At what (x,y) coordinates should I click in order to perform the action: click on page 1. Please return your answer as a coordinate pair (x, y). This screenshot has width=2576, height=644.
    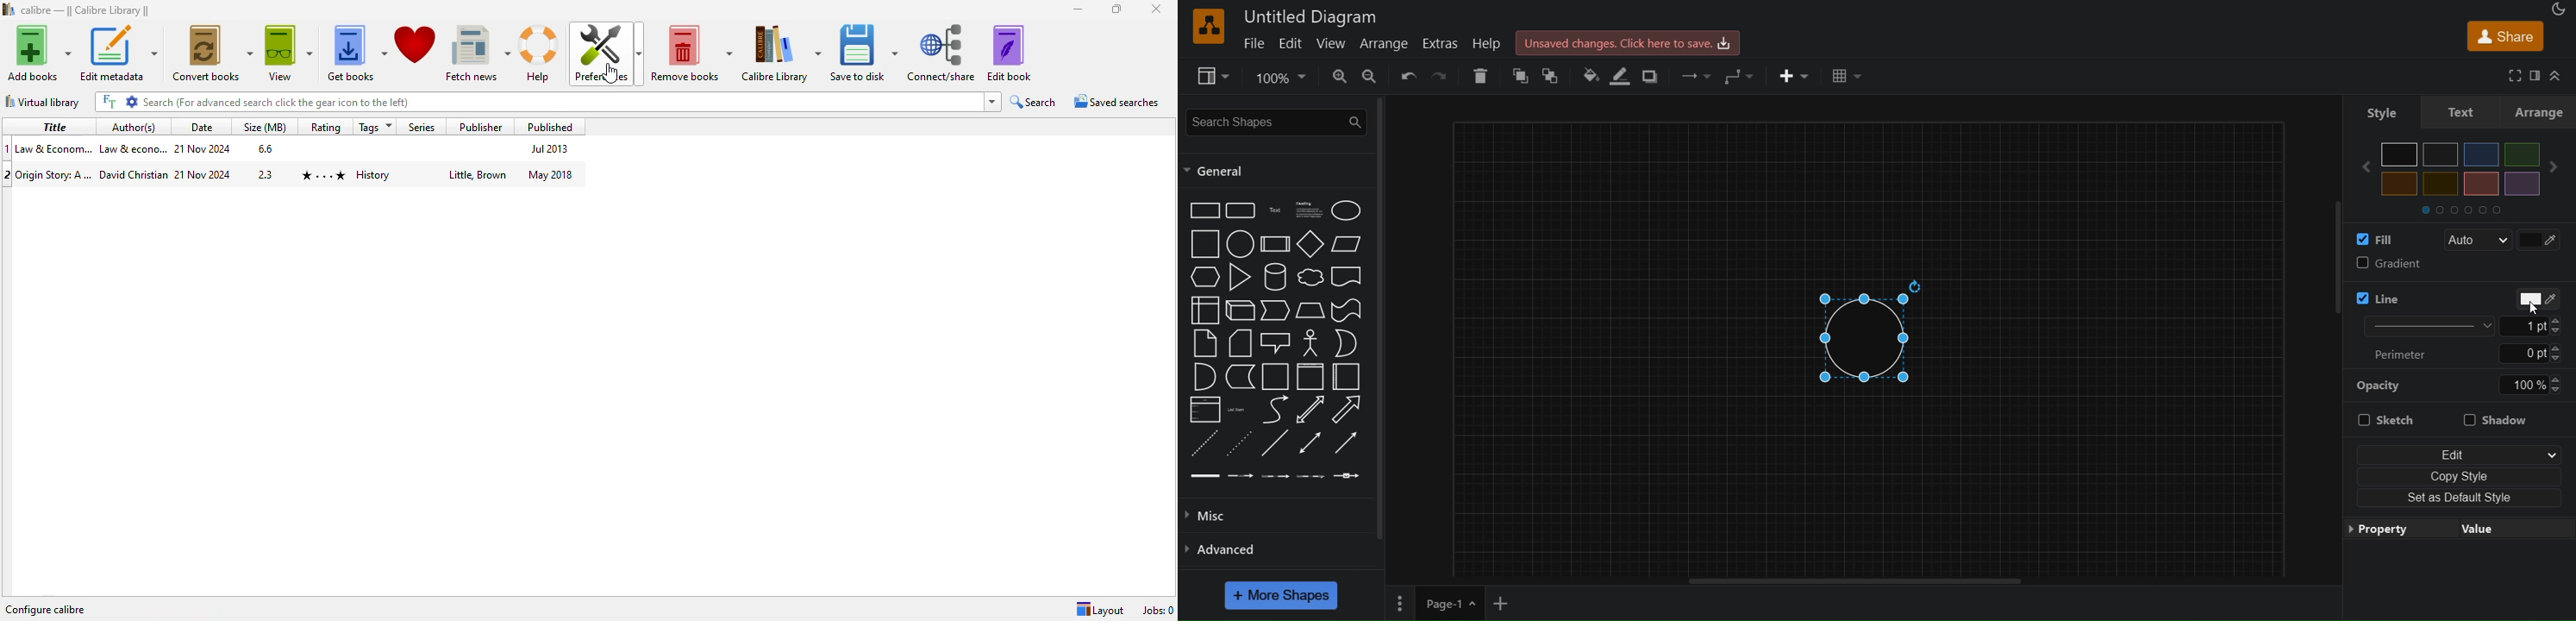
    Looking at the image, I should click on (1449, 602).